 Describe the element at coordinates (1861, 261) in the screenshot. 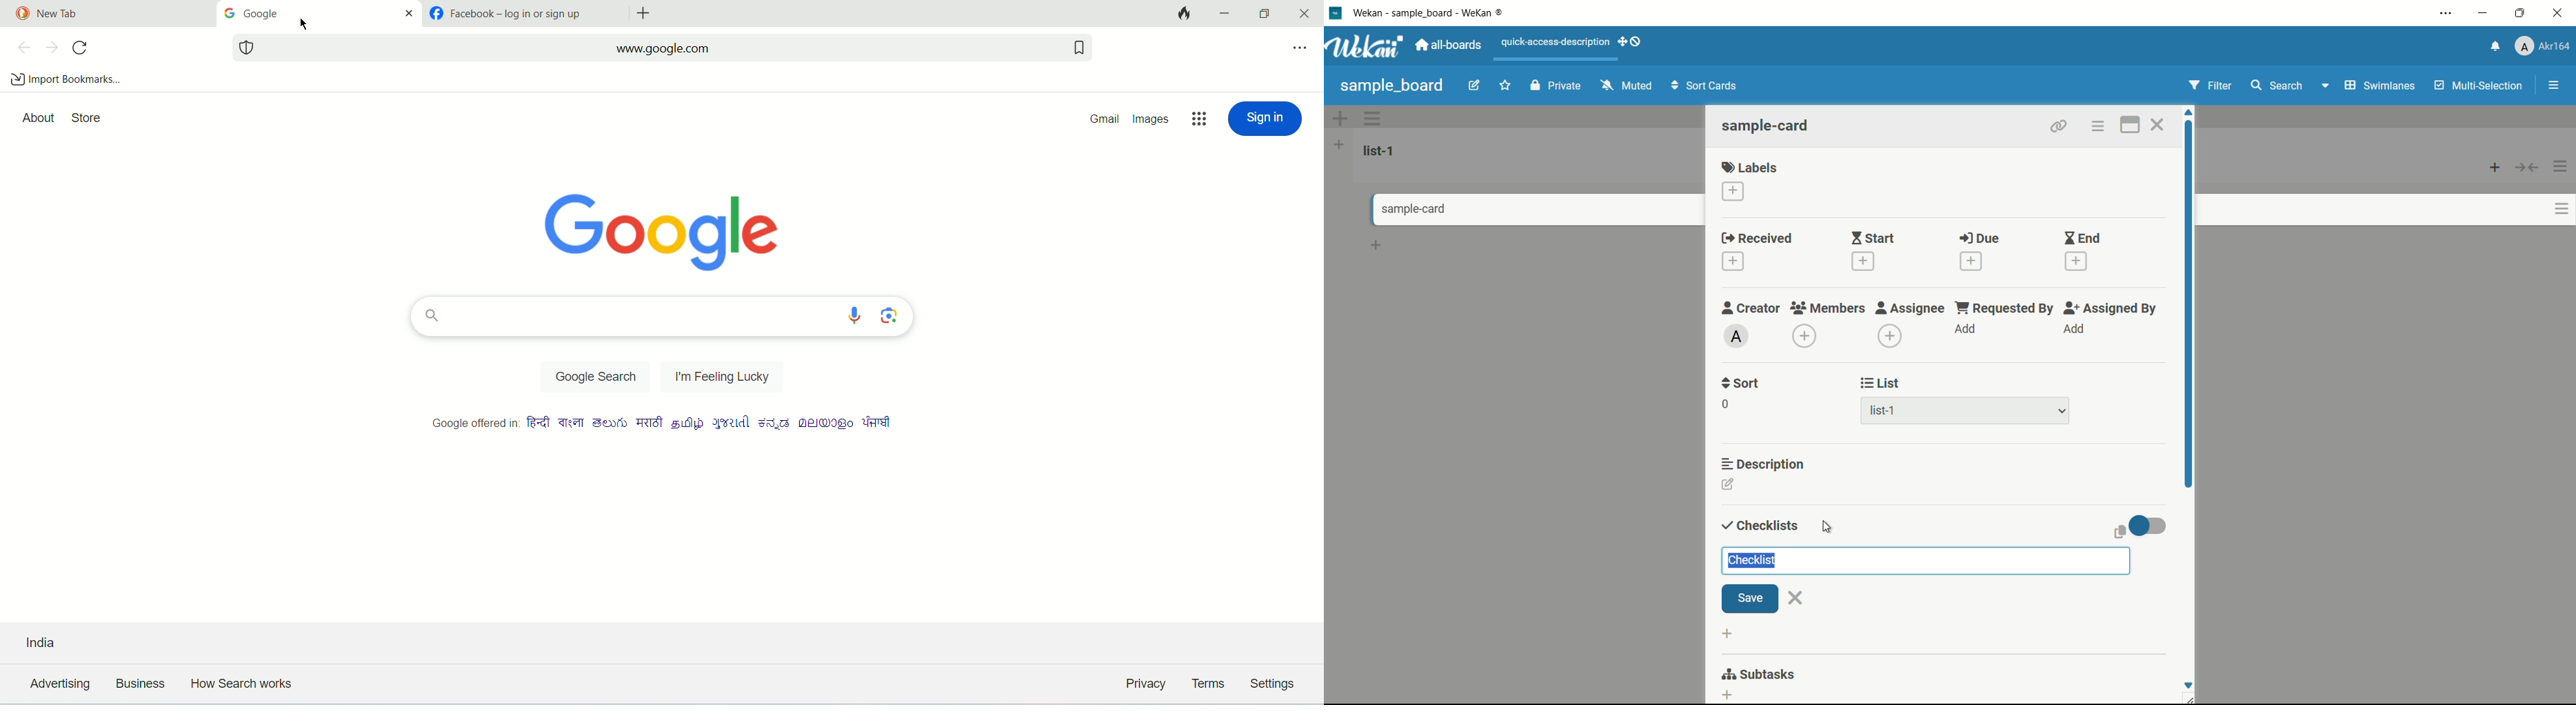

I see `add date` at that location.